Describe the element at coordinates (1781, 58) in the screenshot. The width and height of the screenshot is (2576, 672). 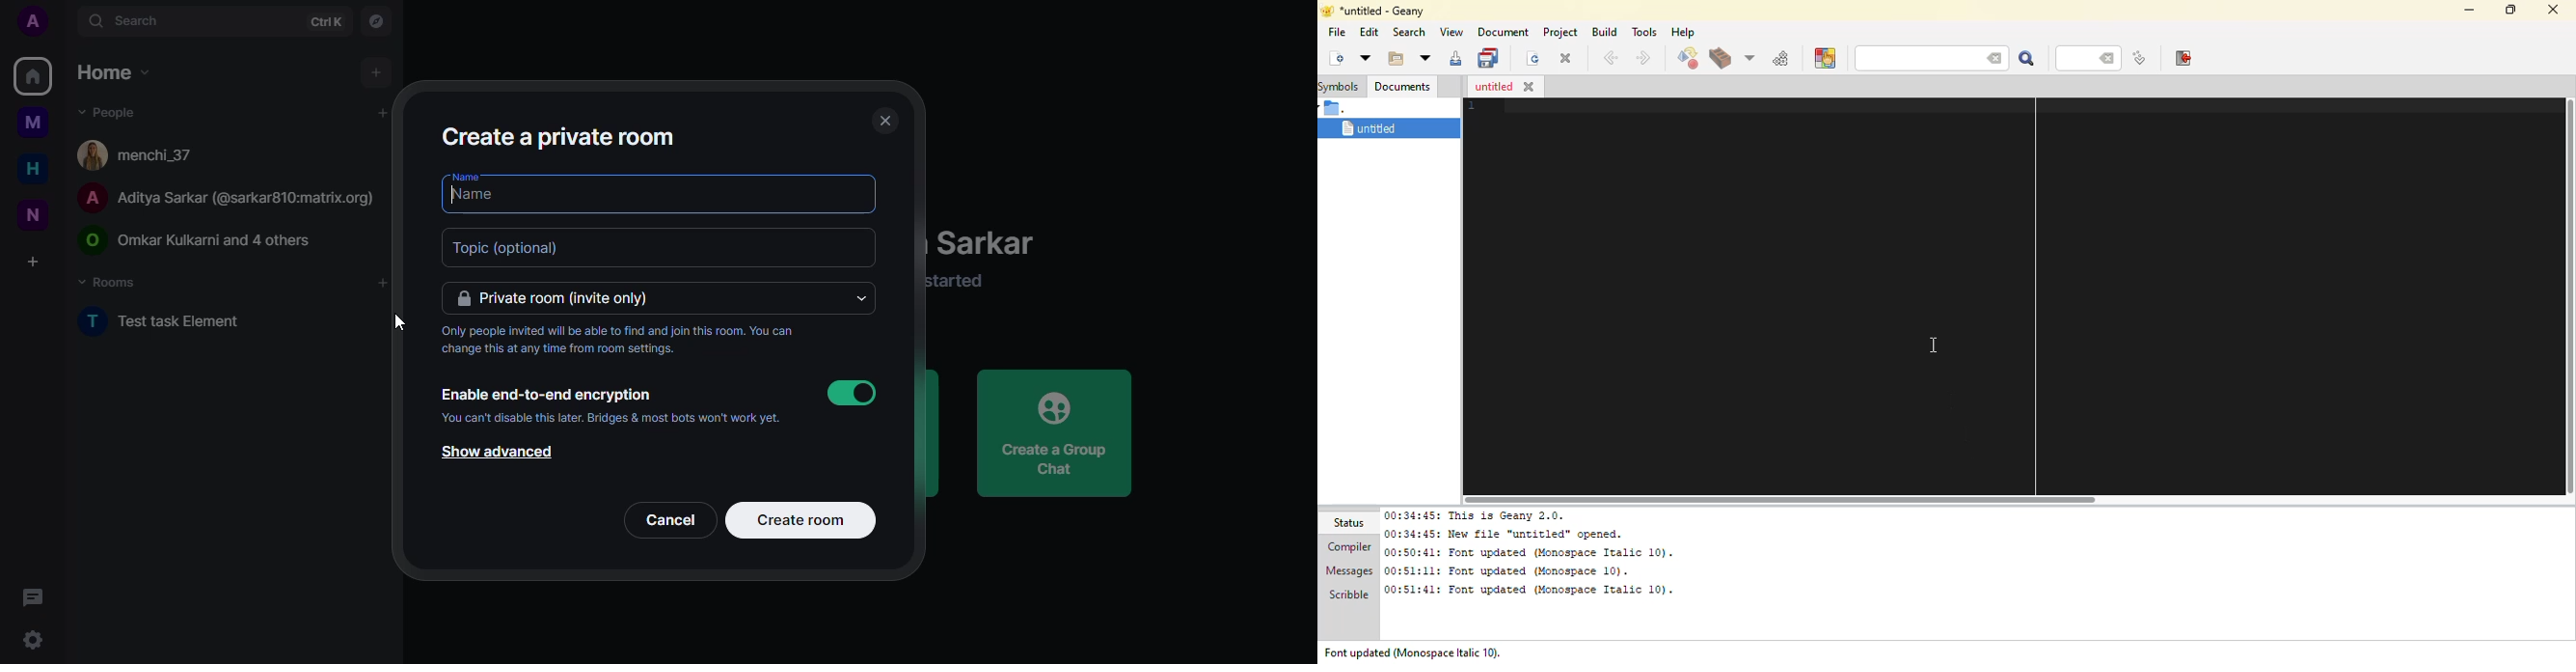
I see `run` at that location.